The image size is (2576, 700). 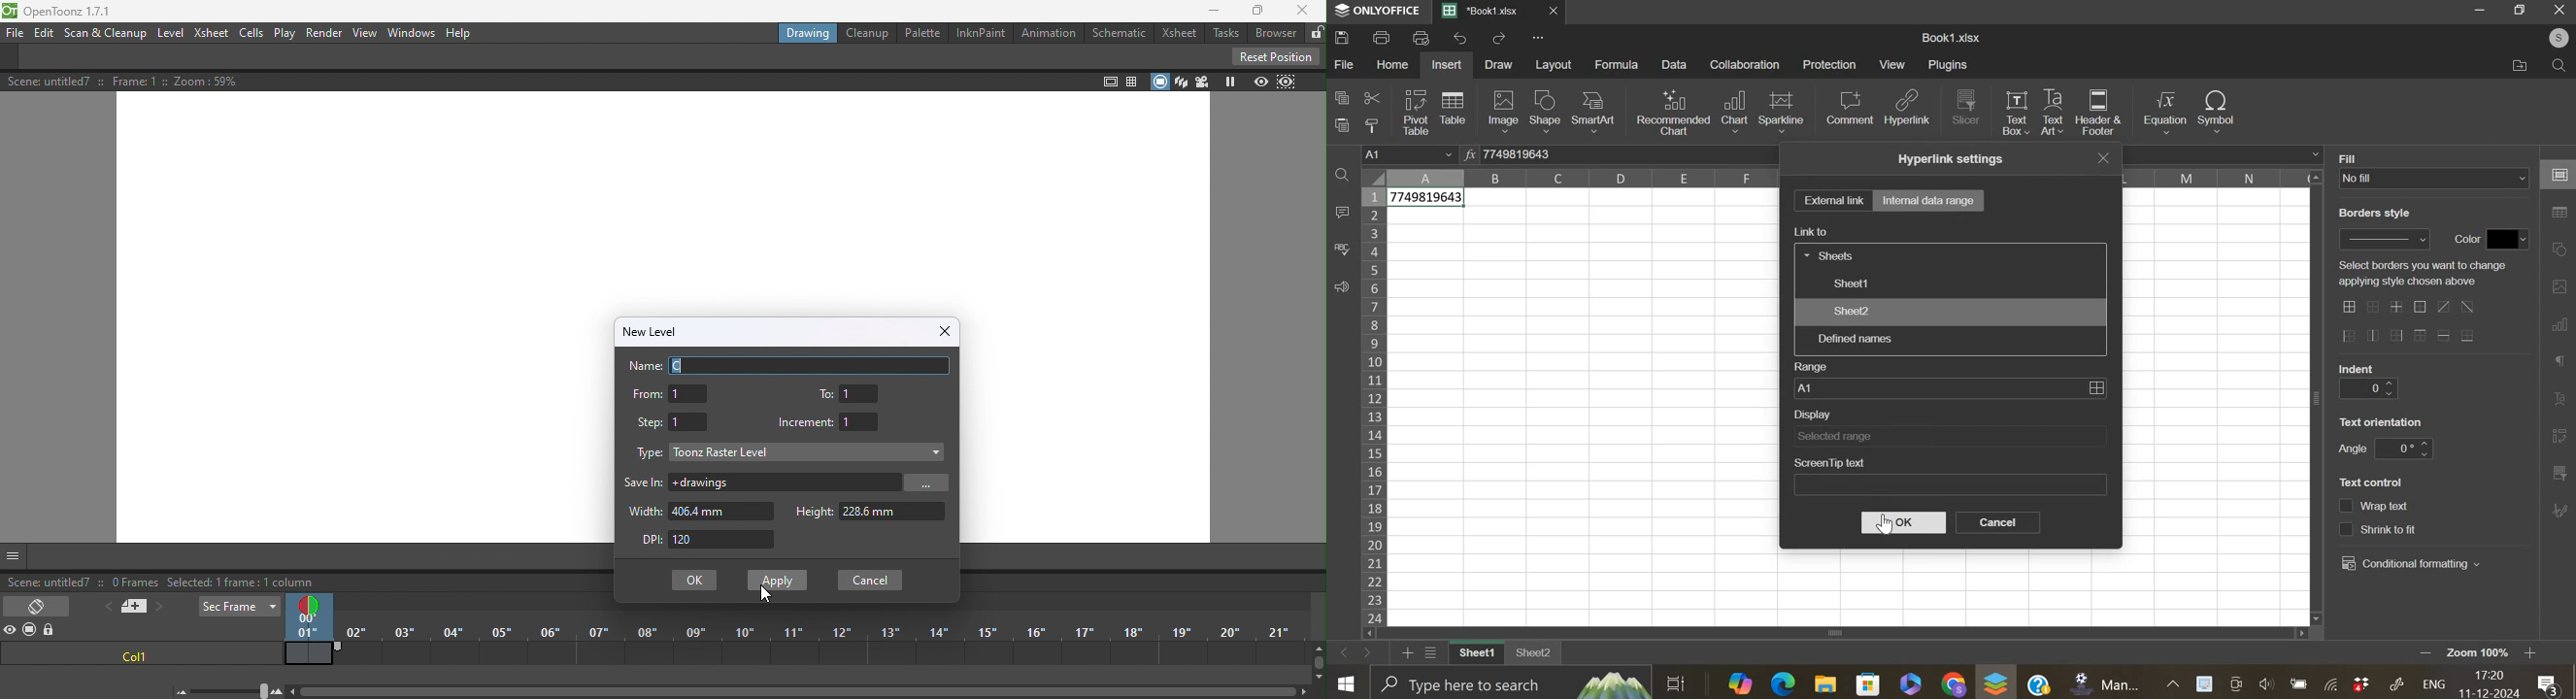 What do you see at coordinates (306, 604) in the screenshot?
I see `Double click to toggle onion skin` at bounding box center [306, 604].